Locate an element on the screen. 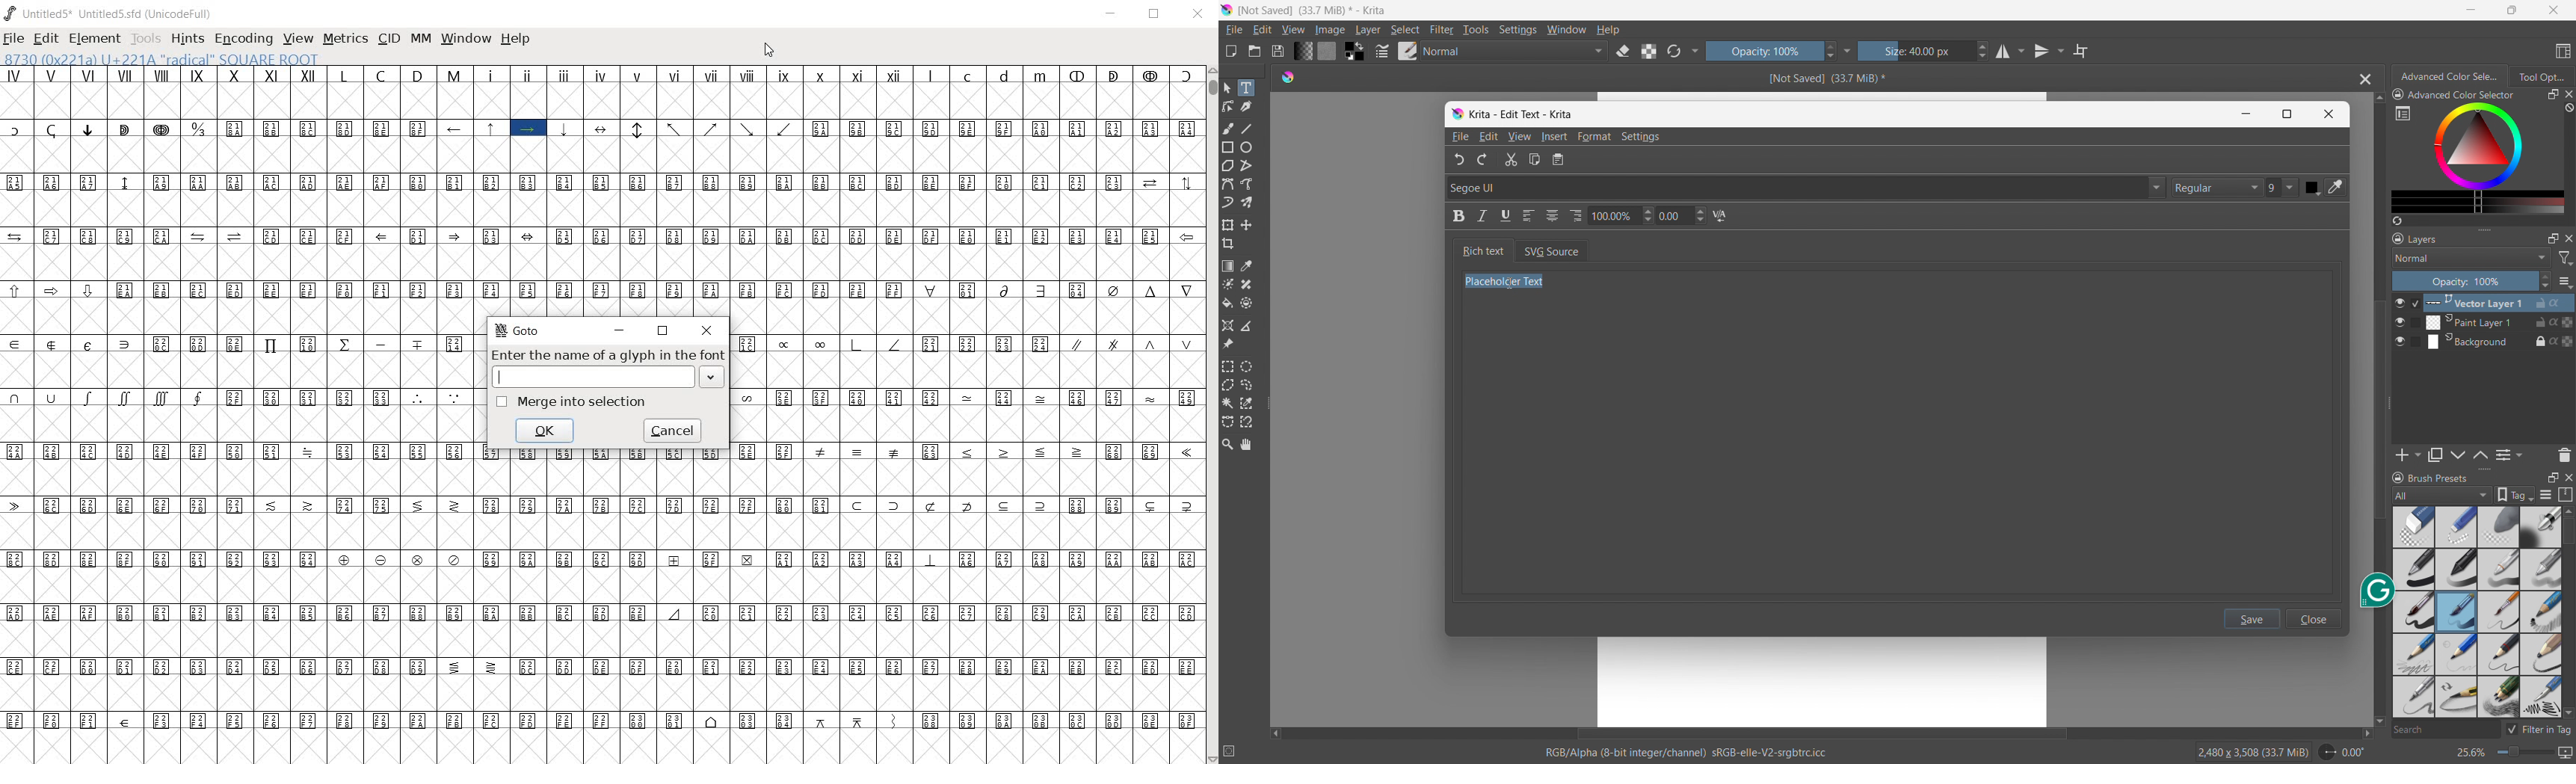  close is located at coordinates (2554, 10).